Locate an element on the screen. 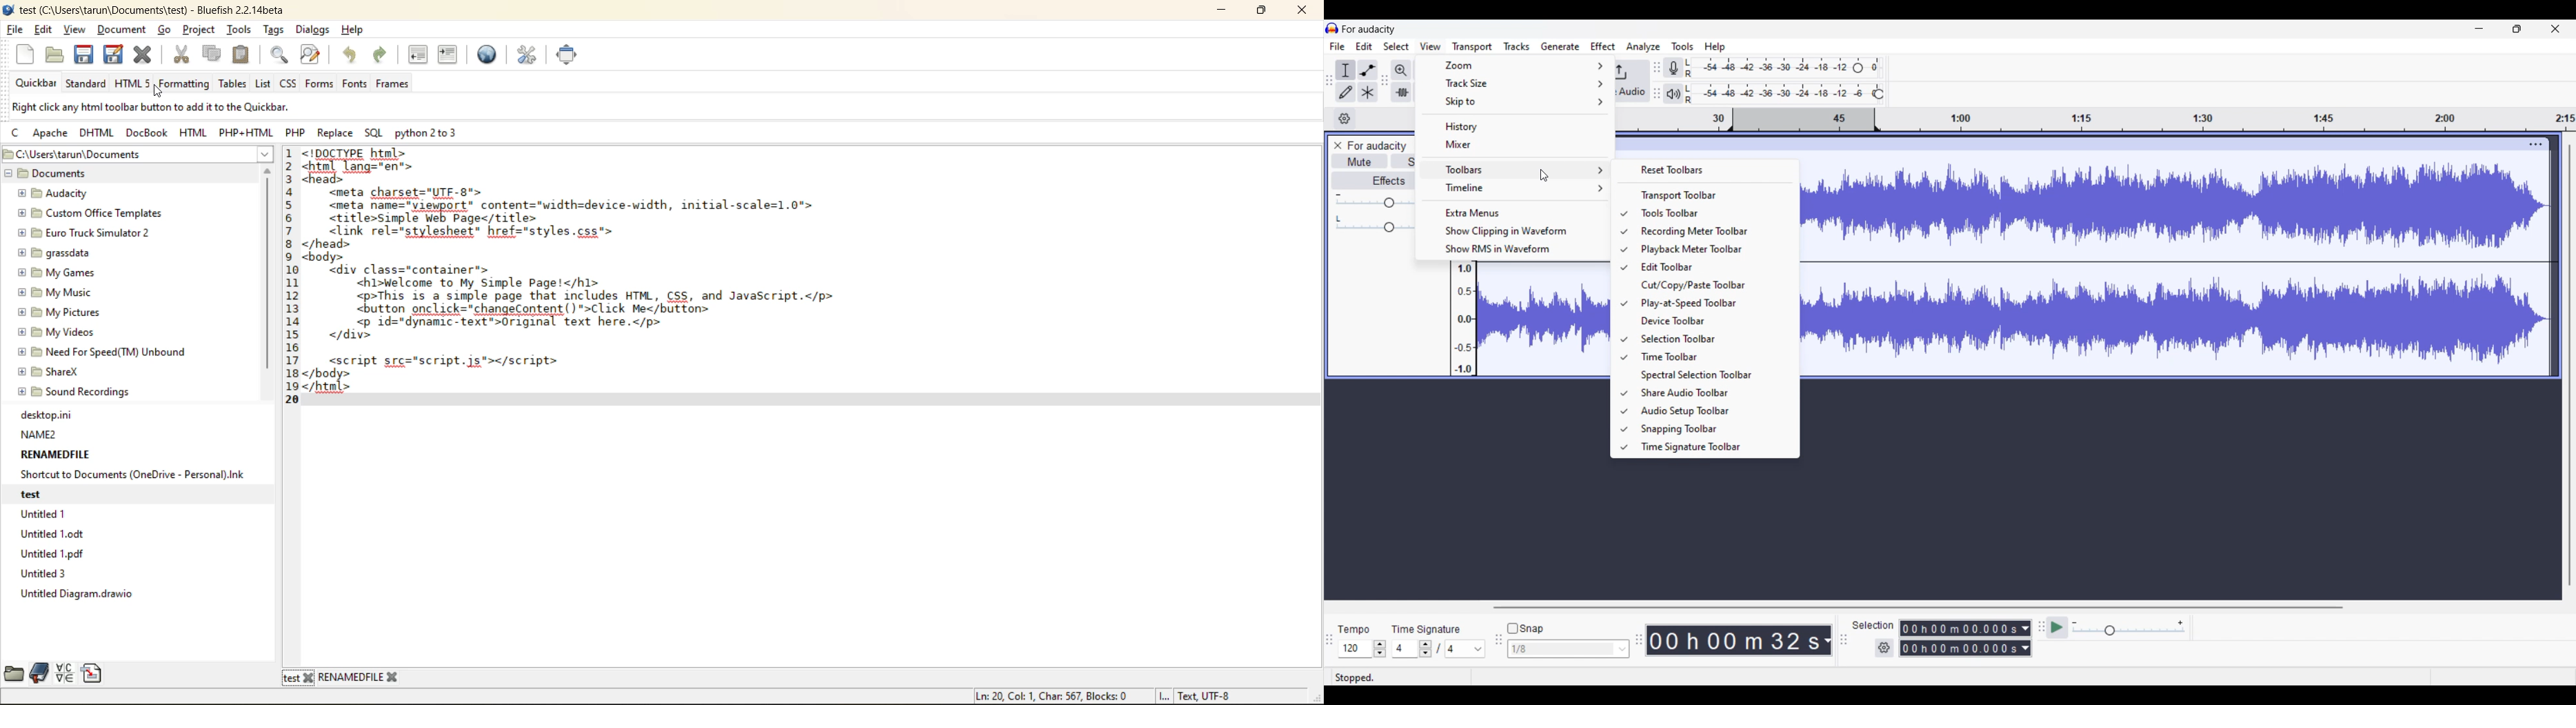 The height and width of the screenshot is (728, 2576). desktop.ini is located at coordinates (43, 416).